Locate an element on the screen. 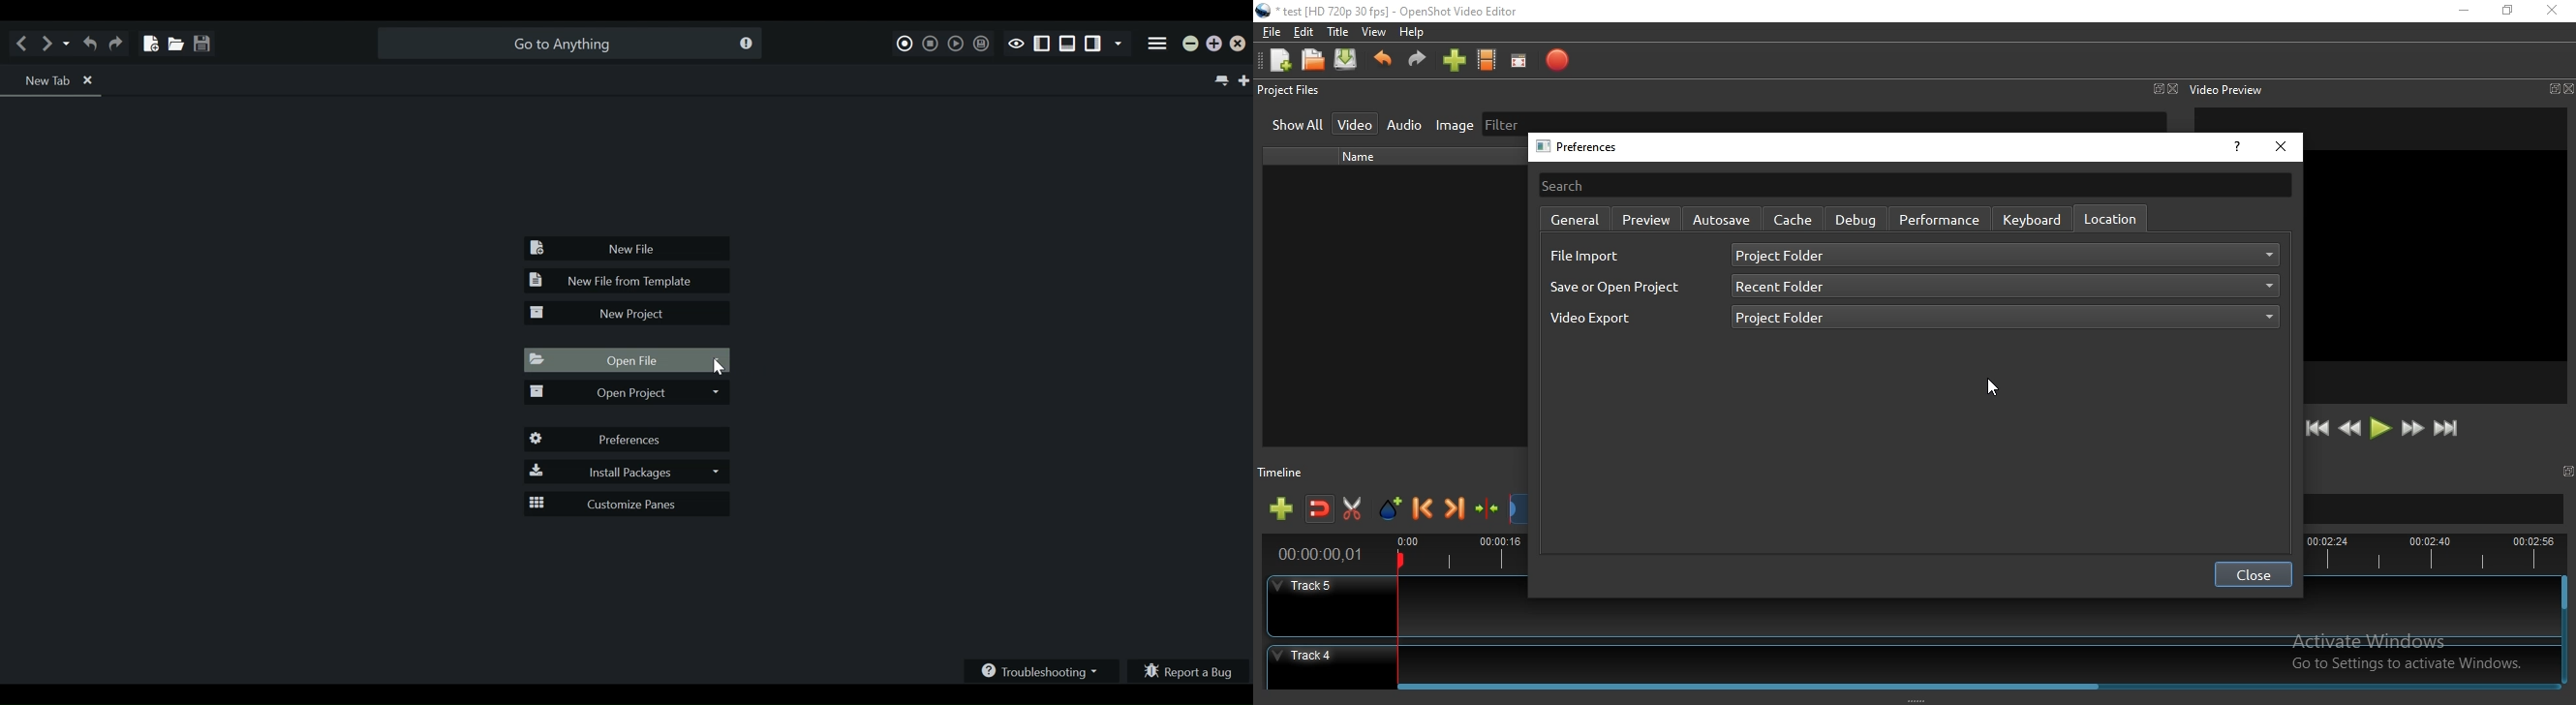  perfromance is located at coordinates (1940, 220).